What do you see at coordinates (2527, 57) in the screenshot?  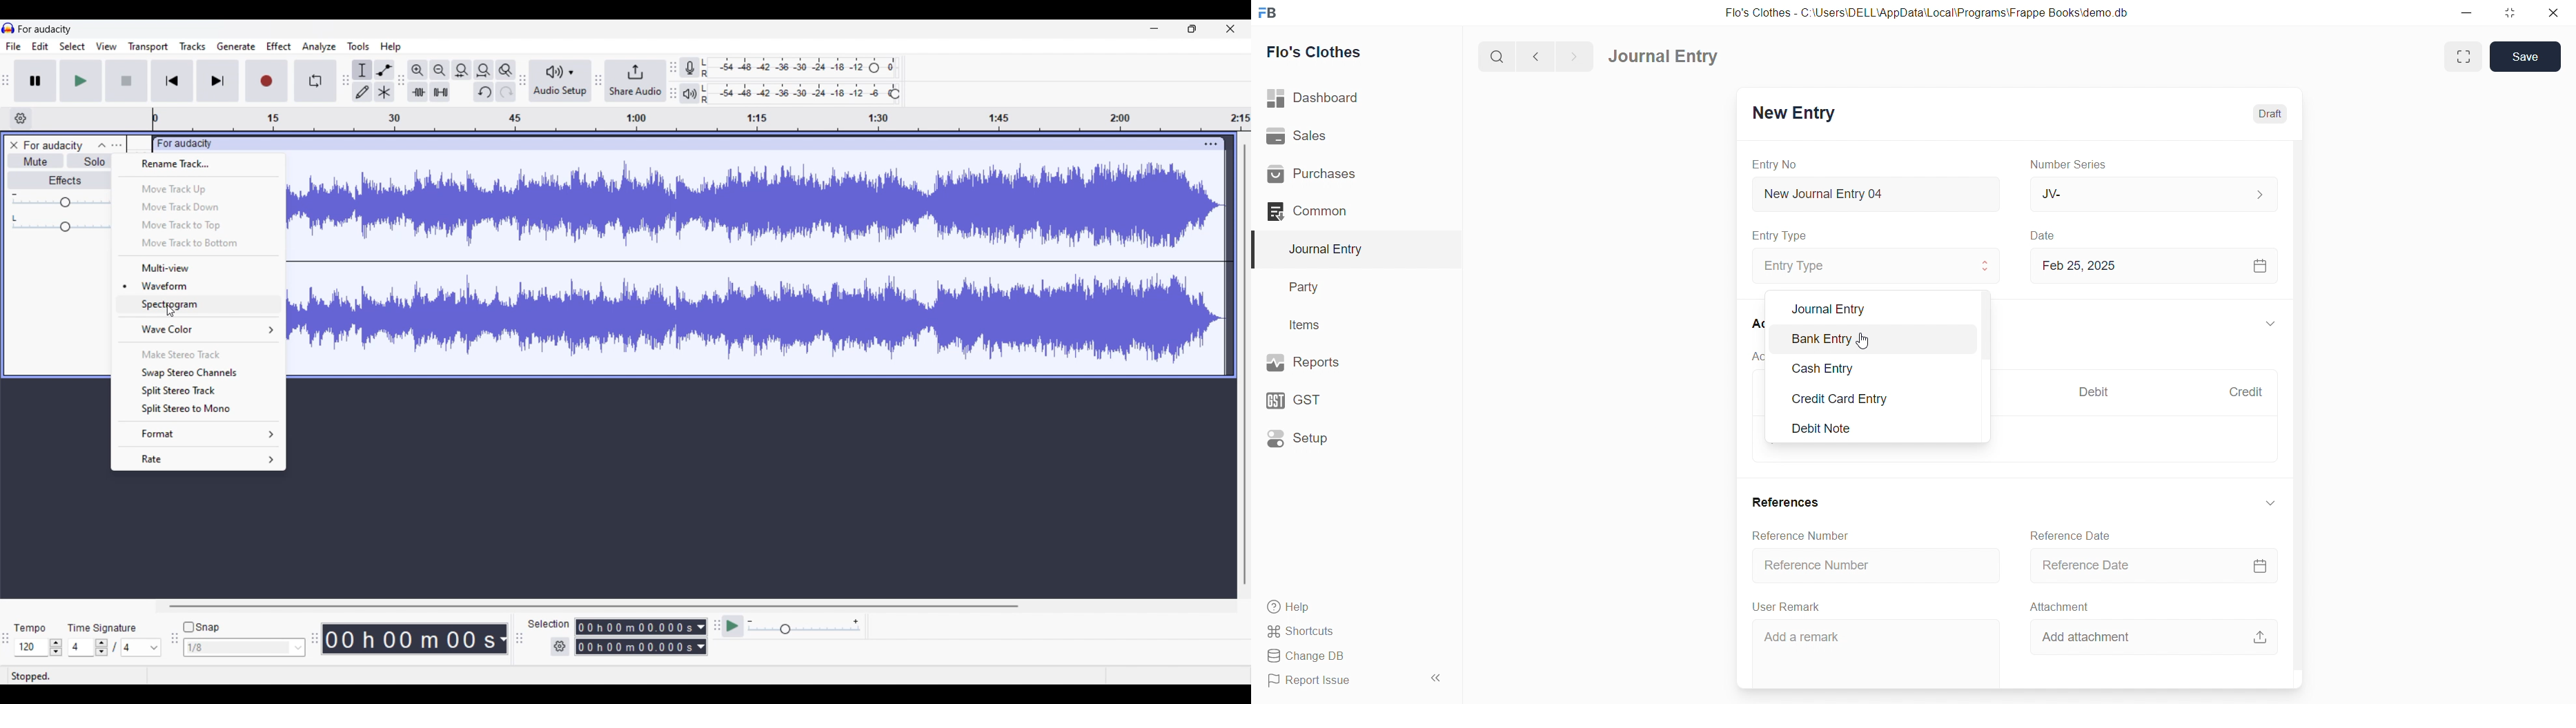 I see `Save` at bounding box center [2527, 57].